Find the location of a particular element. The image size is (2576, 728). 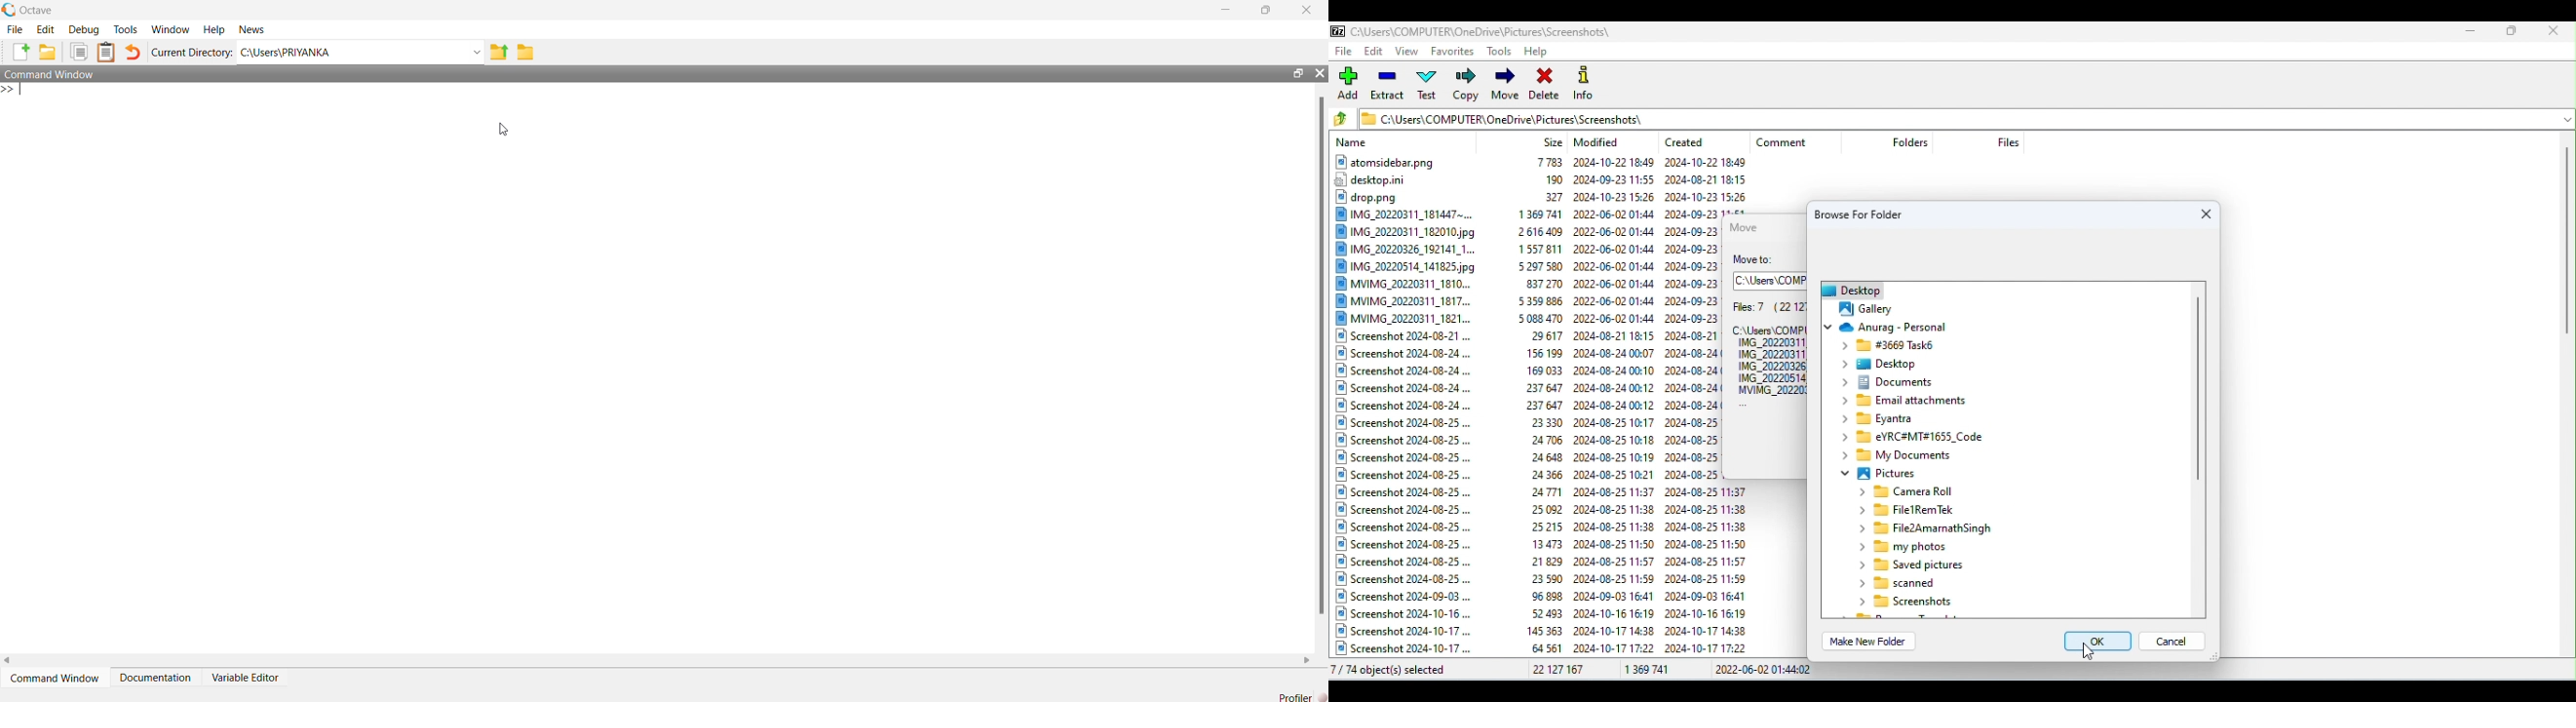

Maximize is located at coordinates (2512, 30).